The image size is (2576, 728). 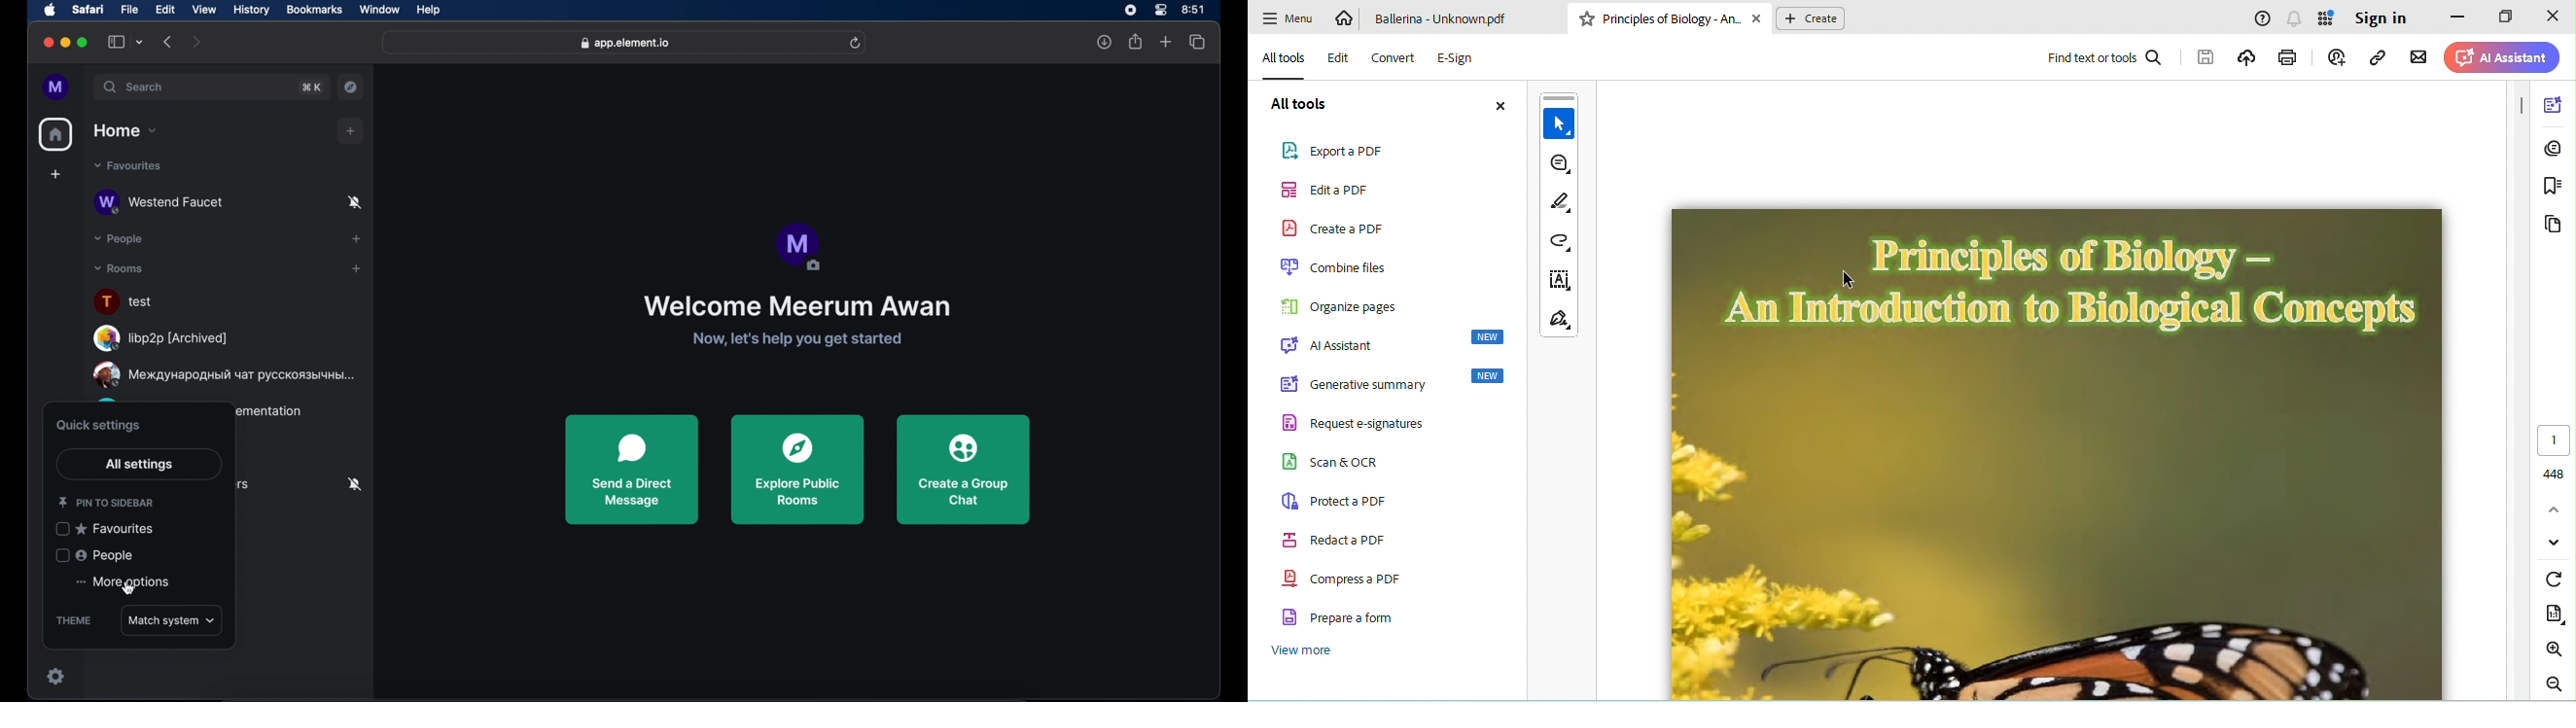 I want to click on  go to home view, so click(x=1346, y=18).